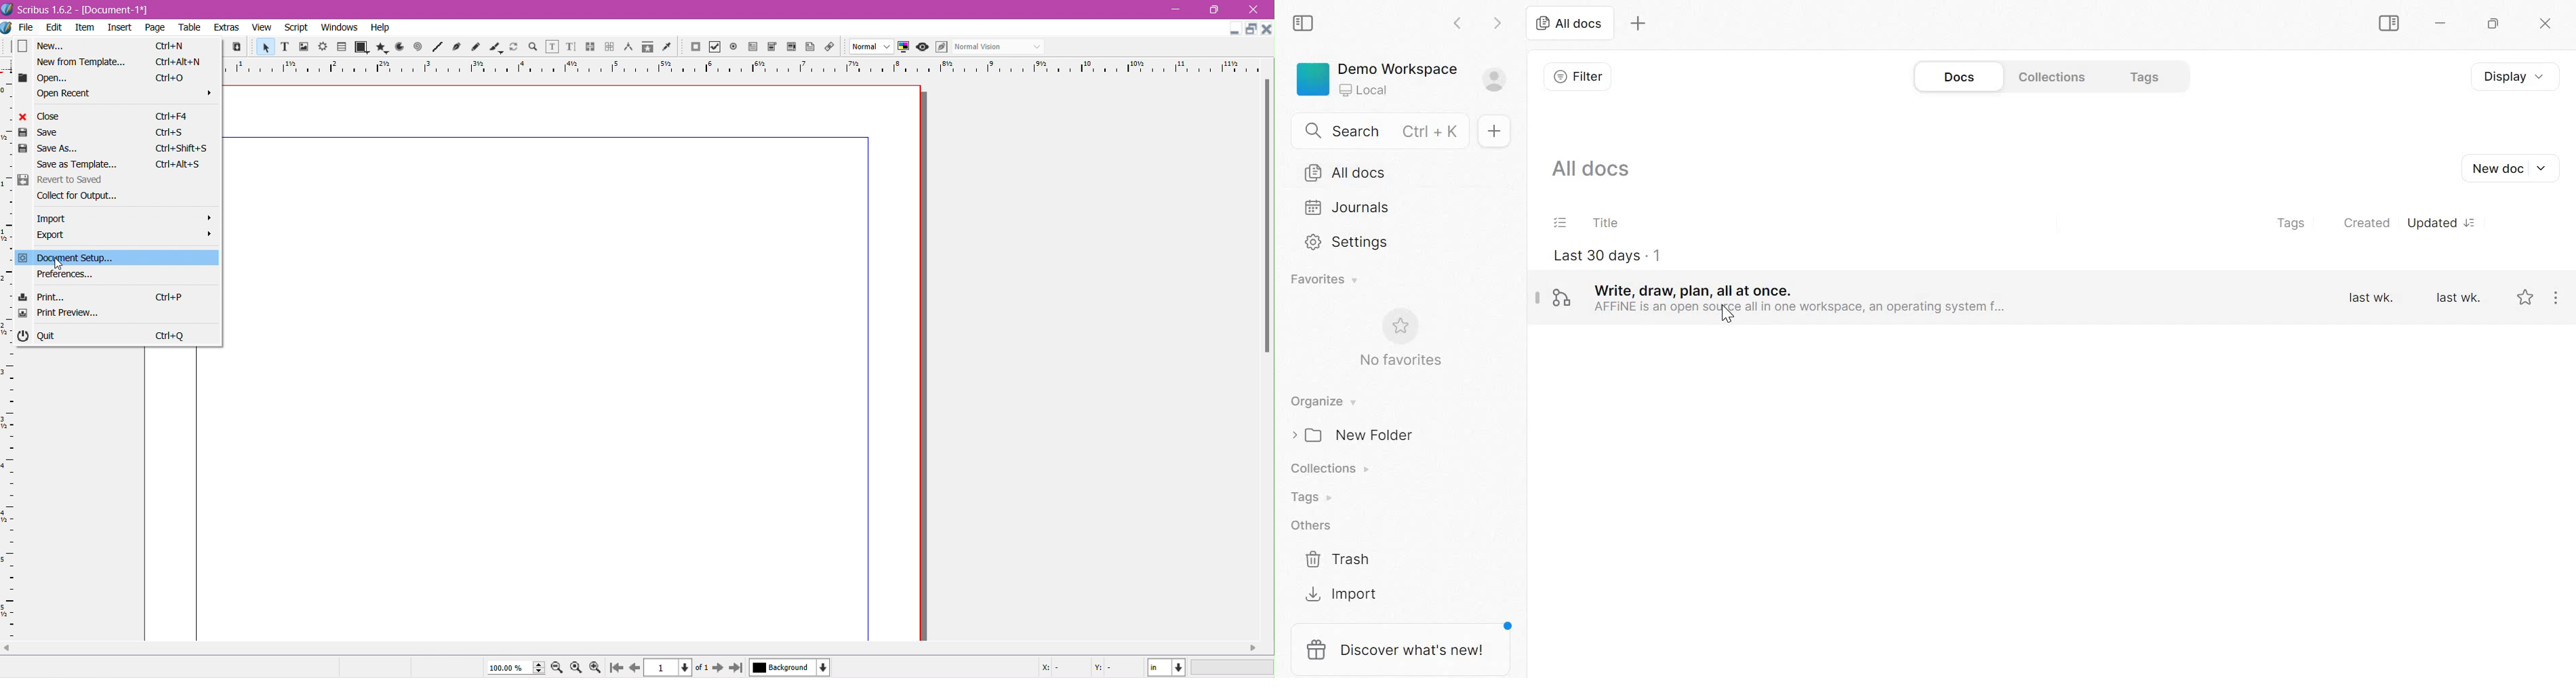  I want to click on page menu, so click(156, 29).